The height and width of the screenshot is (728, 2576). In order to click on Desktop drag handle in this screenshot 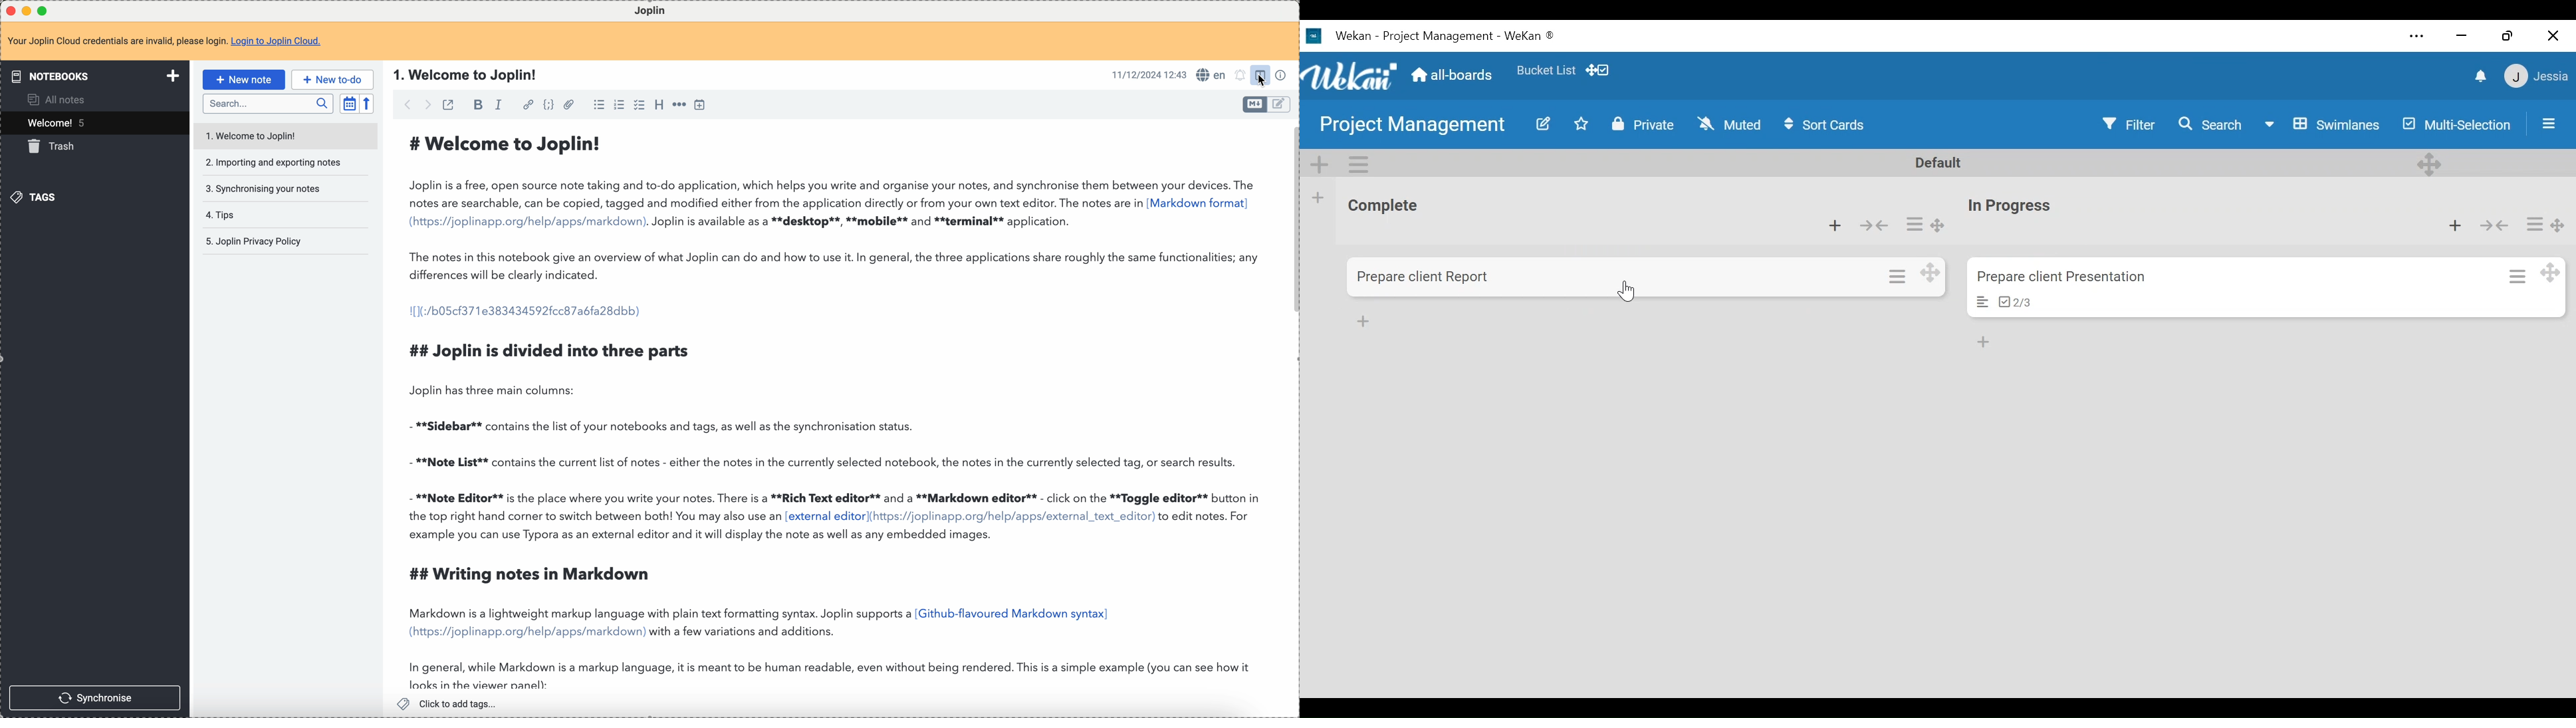, I will do `click(2429, 164)`.